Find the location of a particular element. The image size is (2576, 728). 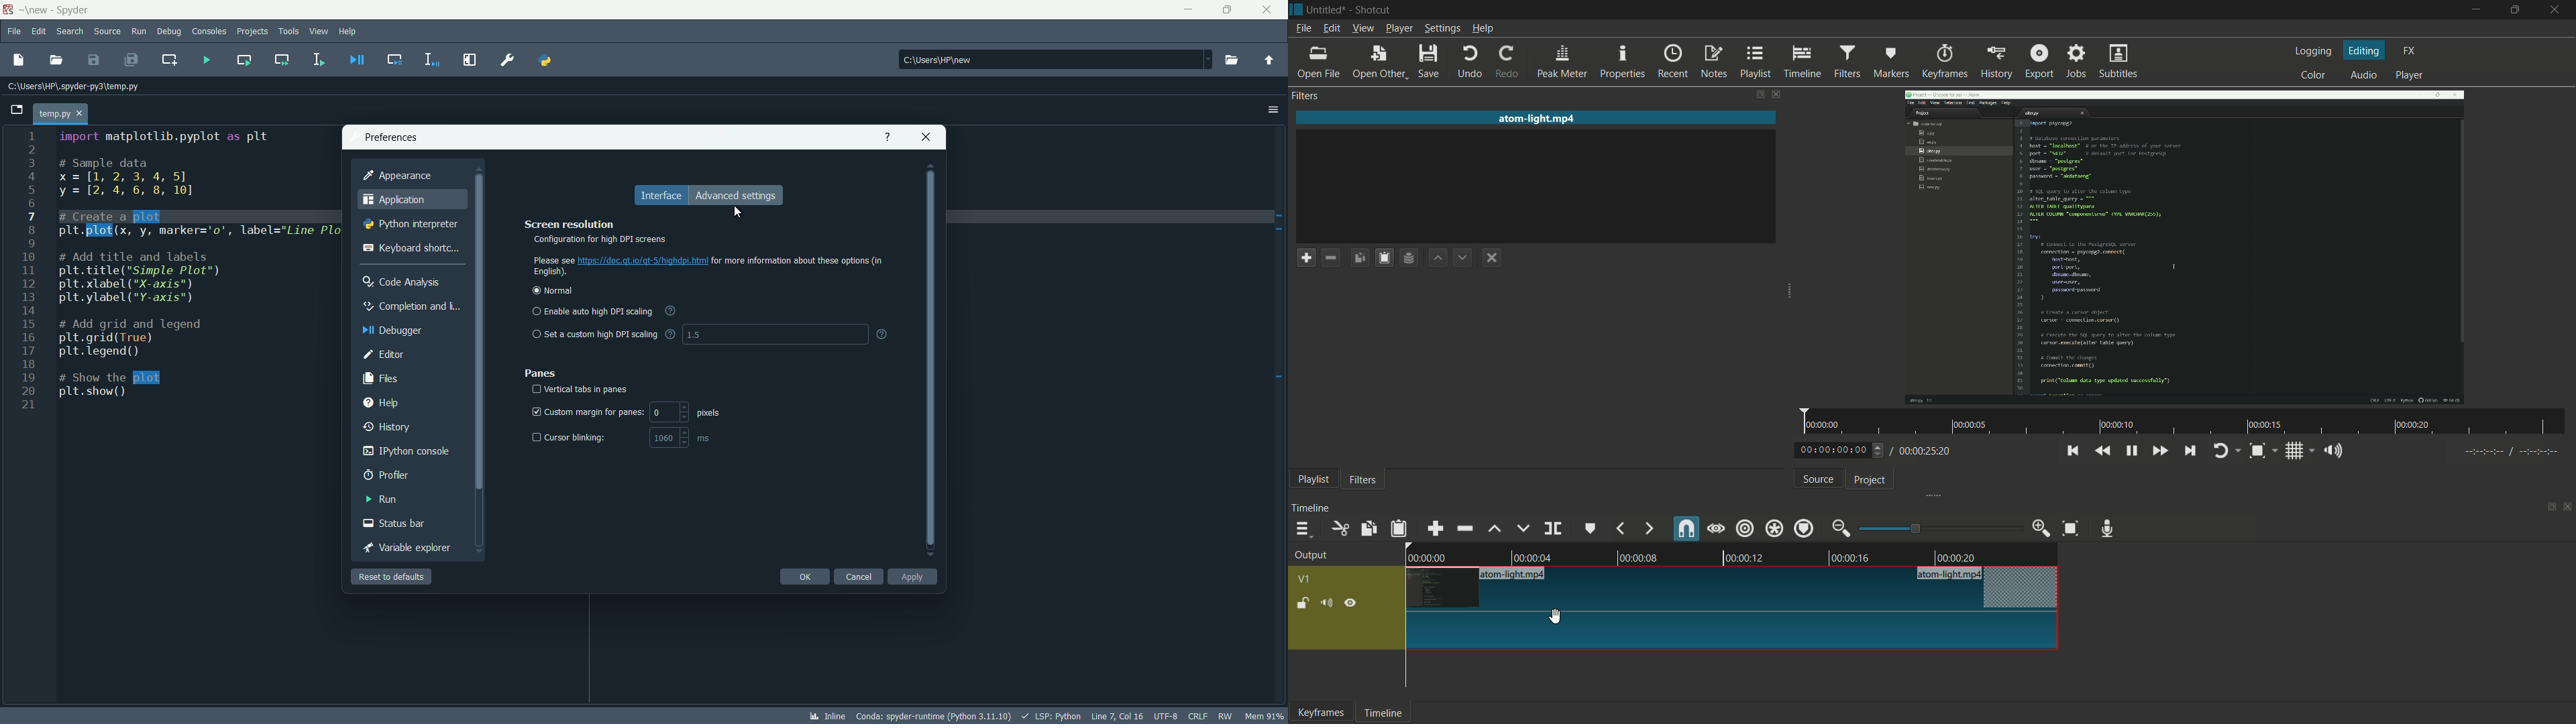

player menu is located at coordinates (1399, 28).